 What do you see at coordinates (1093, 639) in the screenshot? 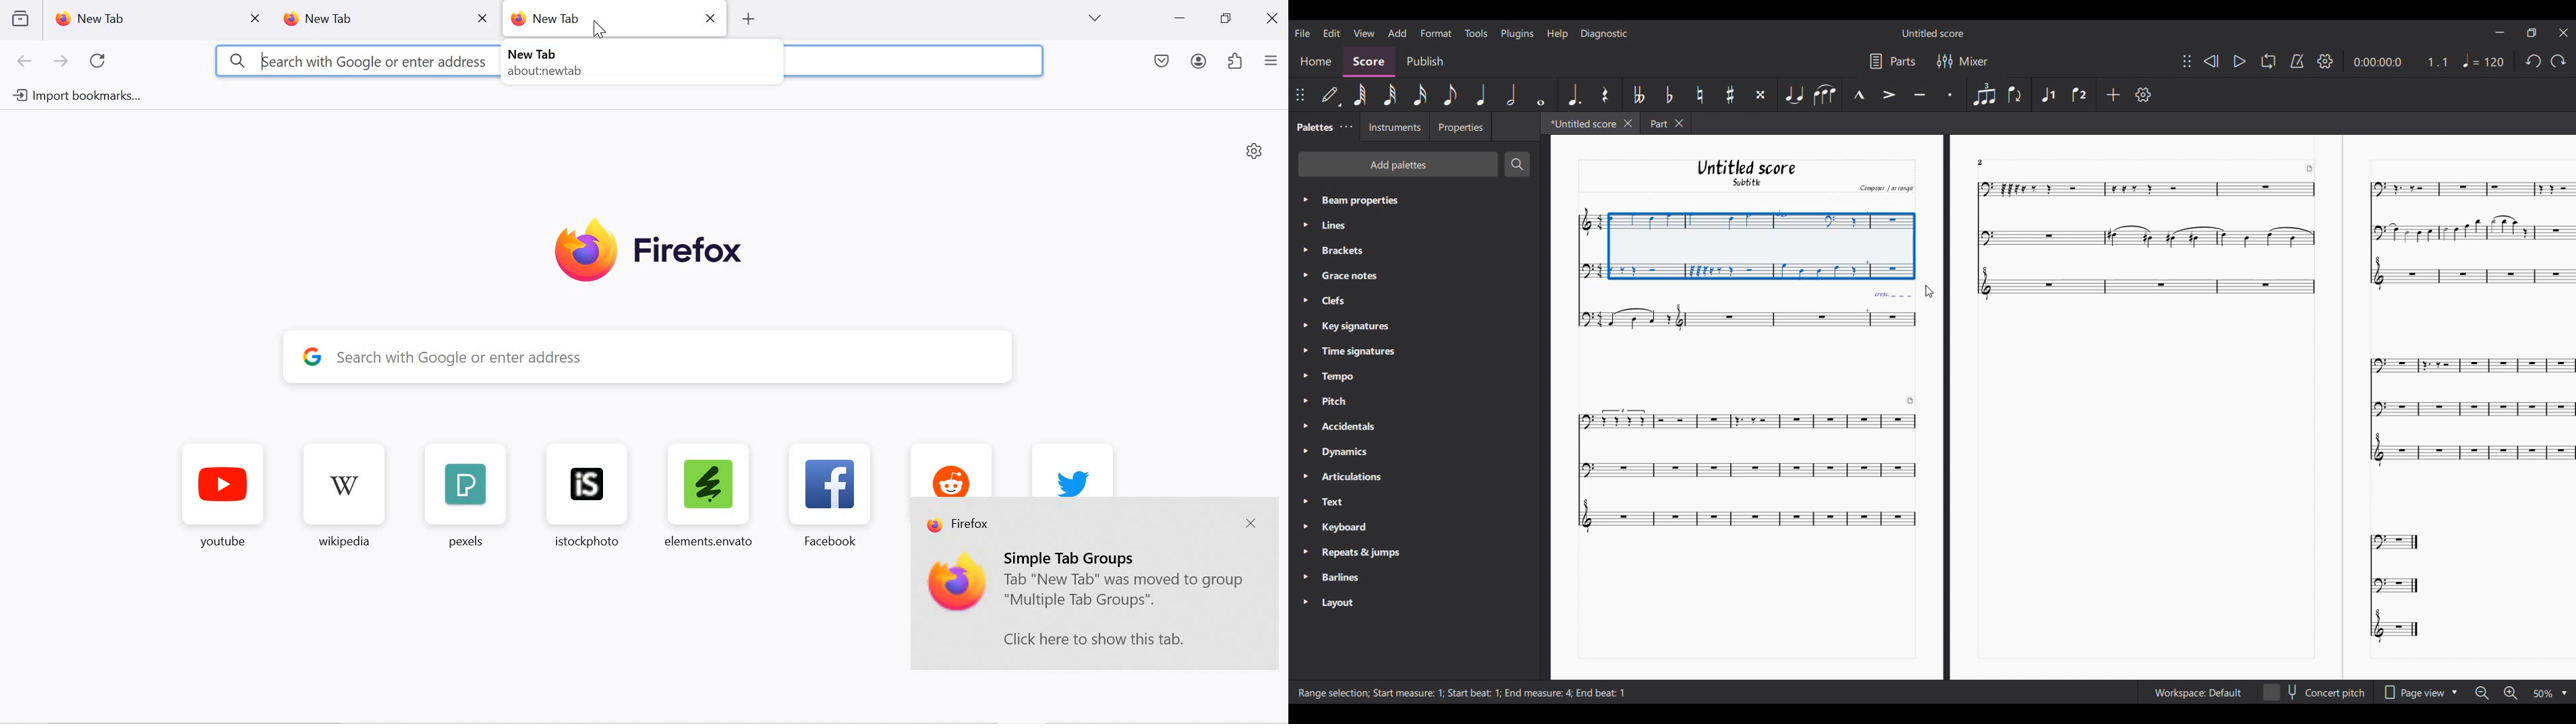
I see `click here to show this tab` at bounding box center [1093, 639].